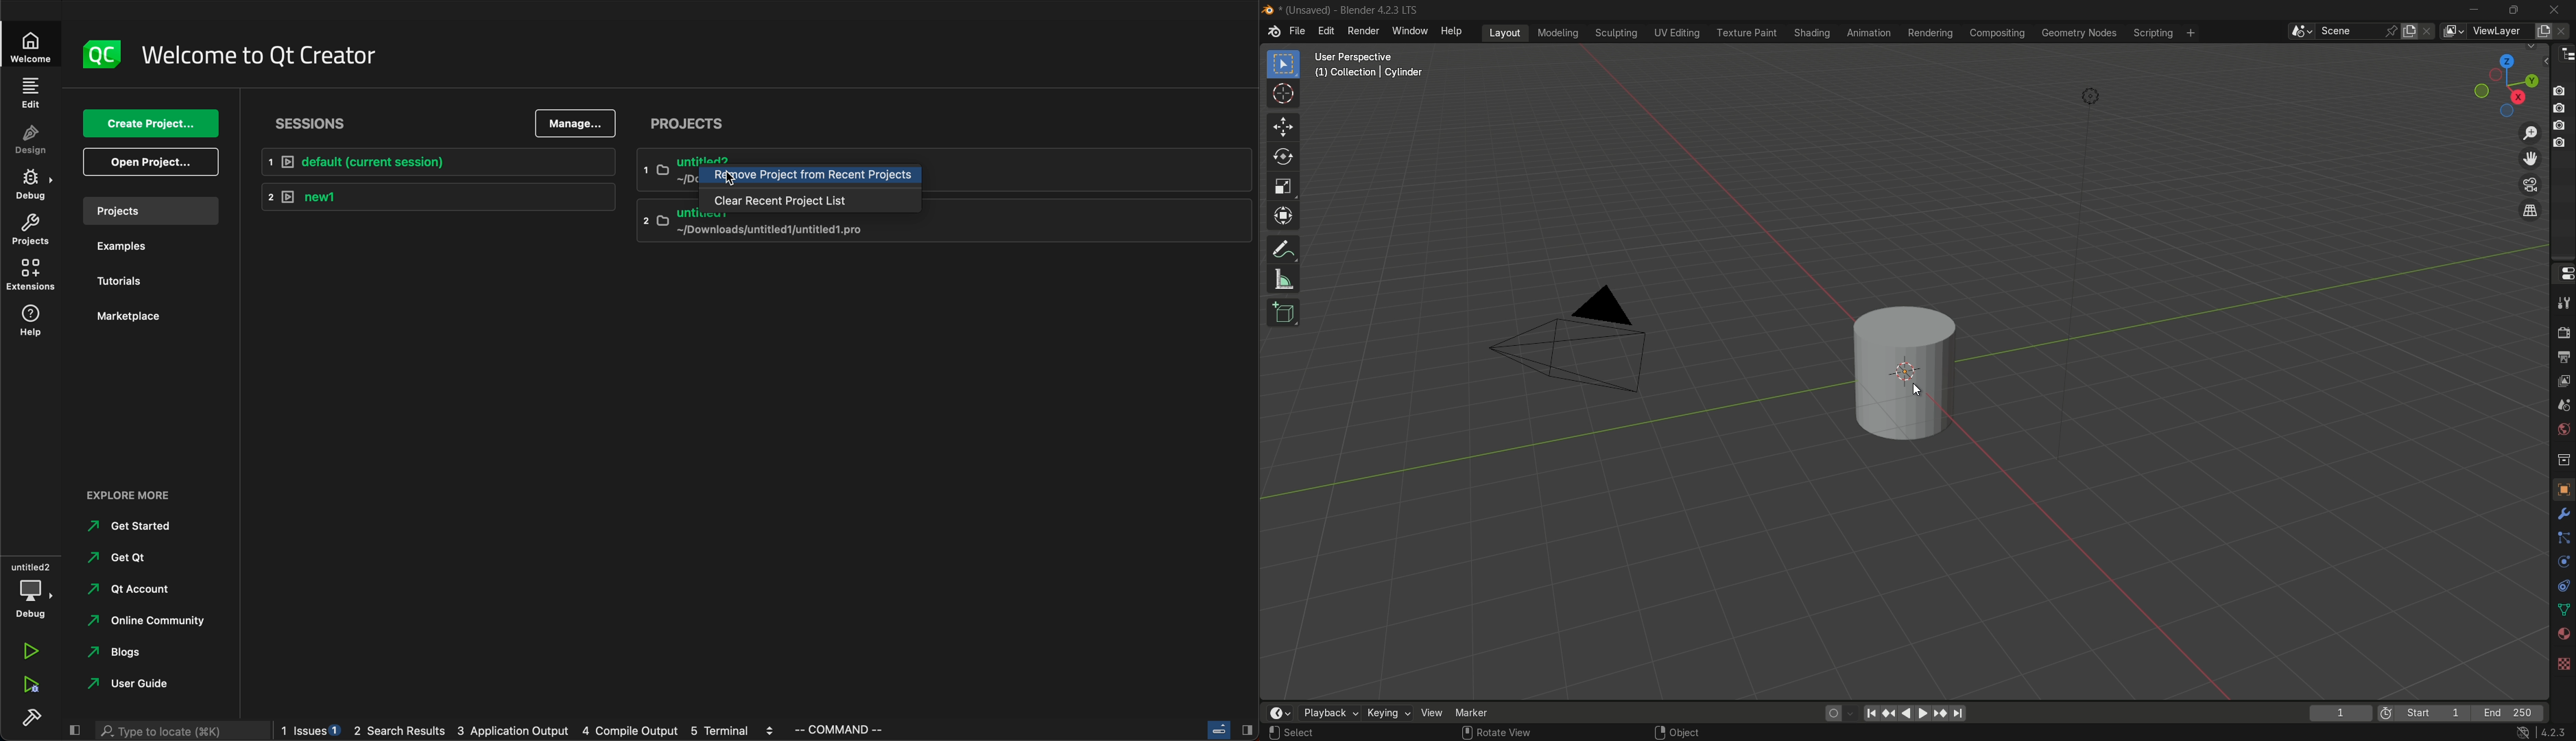  What do you see at coordinates (665, 169) in the screenshot?
I see `untitled2` at bounding box center [665, 169].